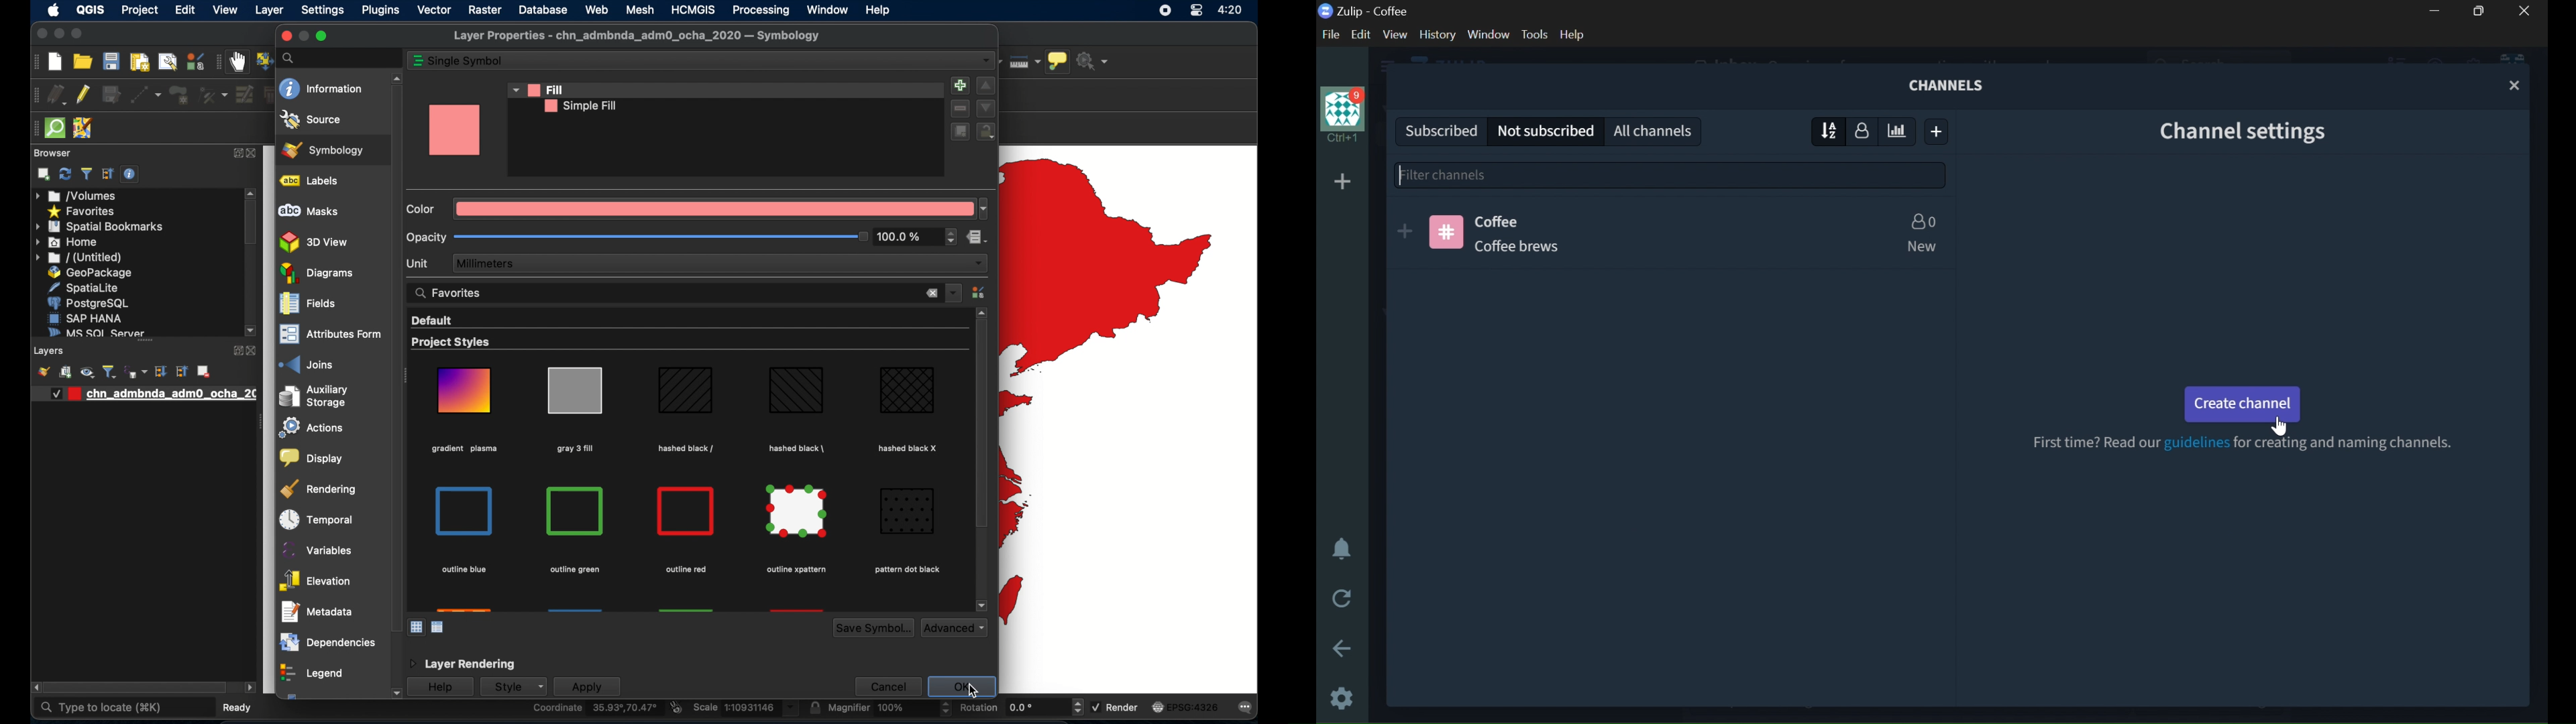 The image size is (2576, 728). What do you see at coordinates (44, 371) in the screenshot?
I see `open layer styling panel` at bounding box center [44, 371].